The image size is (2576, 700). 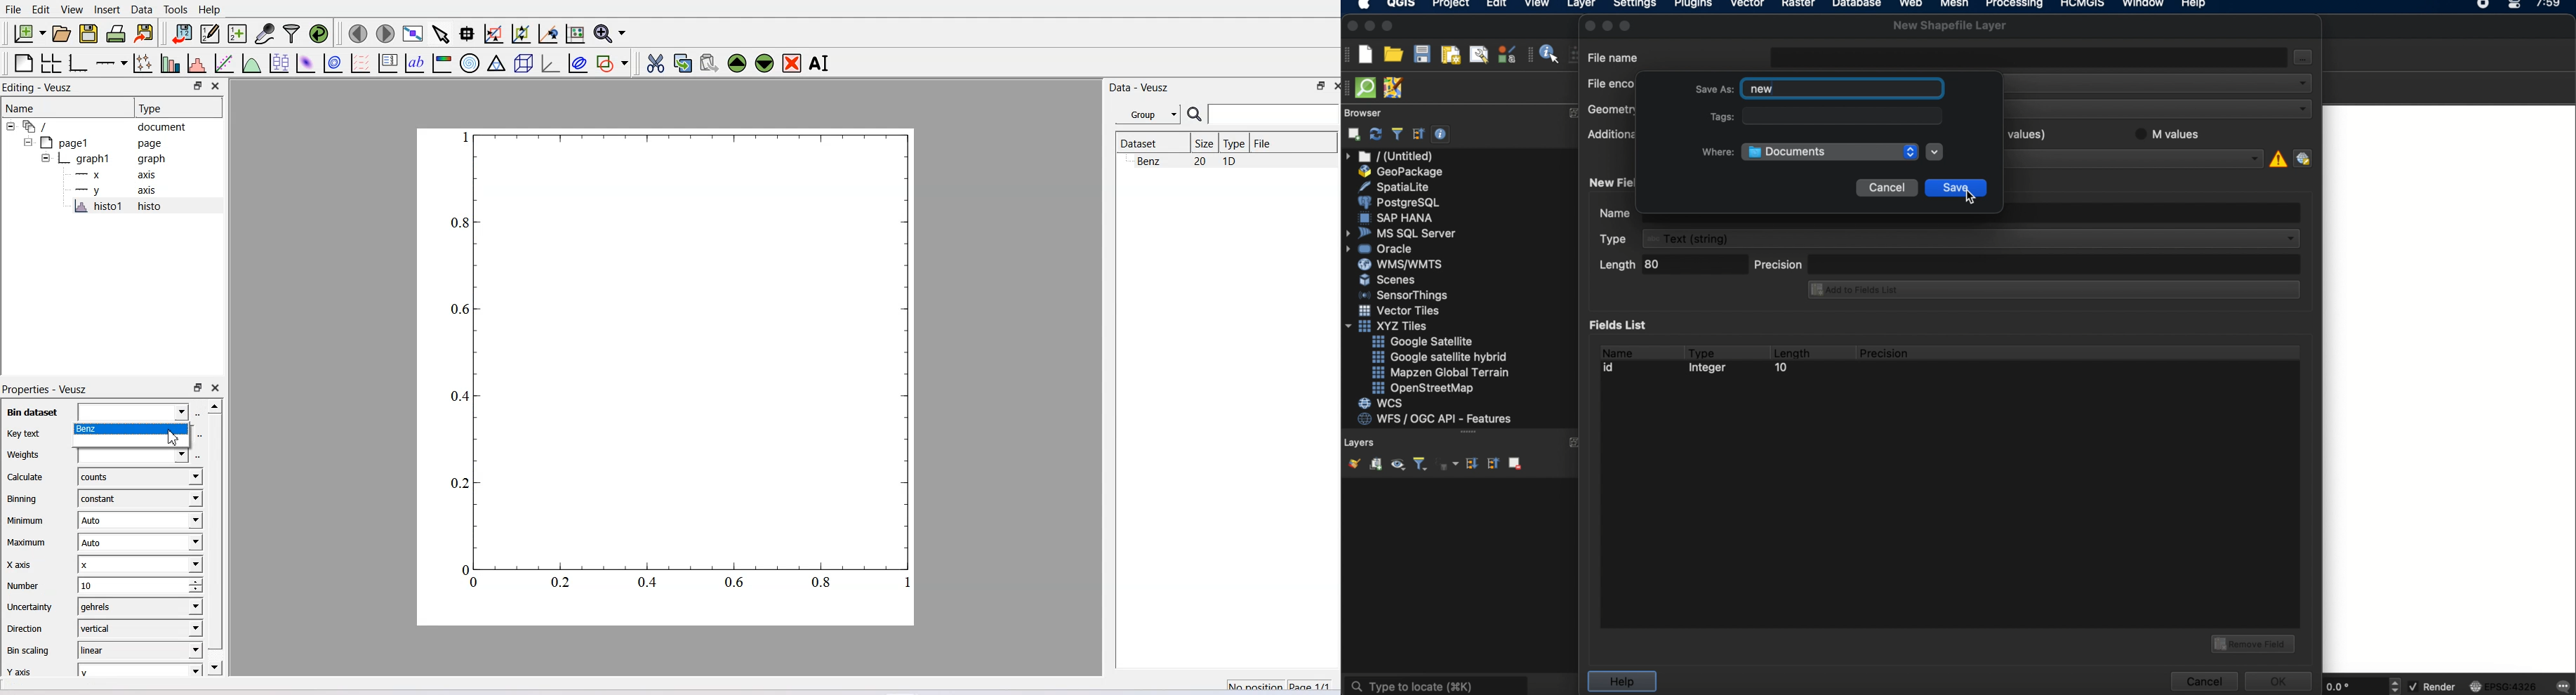 I want to click on Scroll down, so click(x=216, y=667).